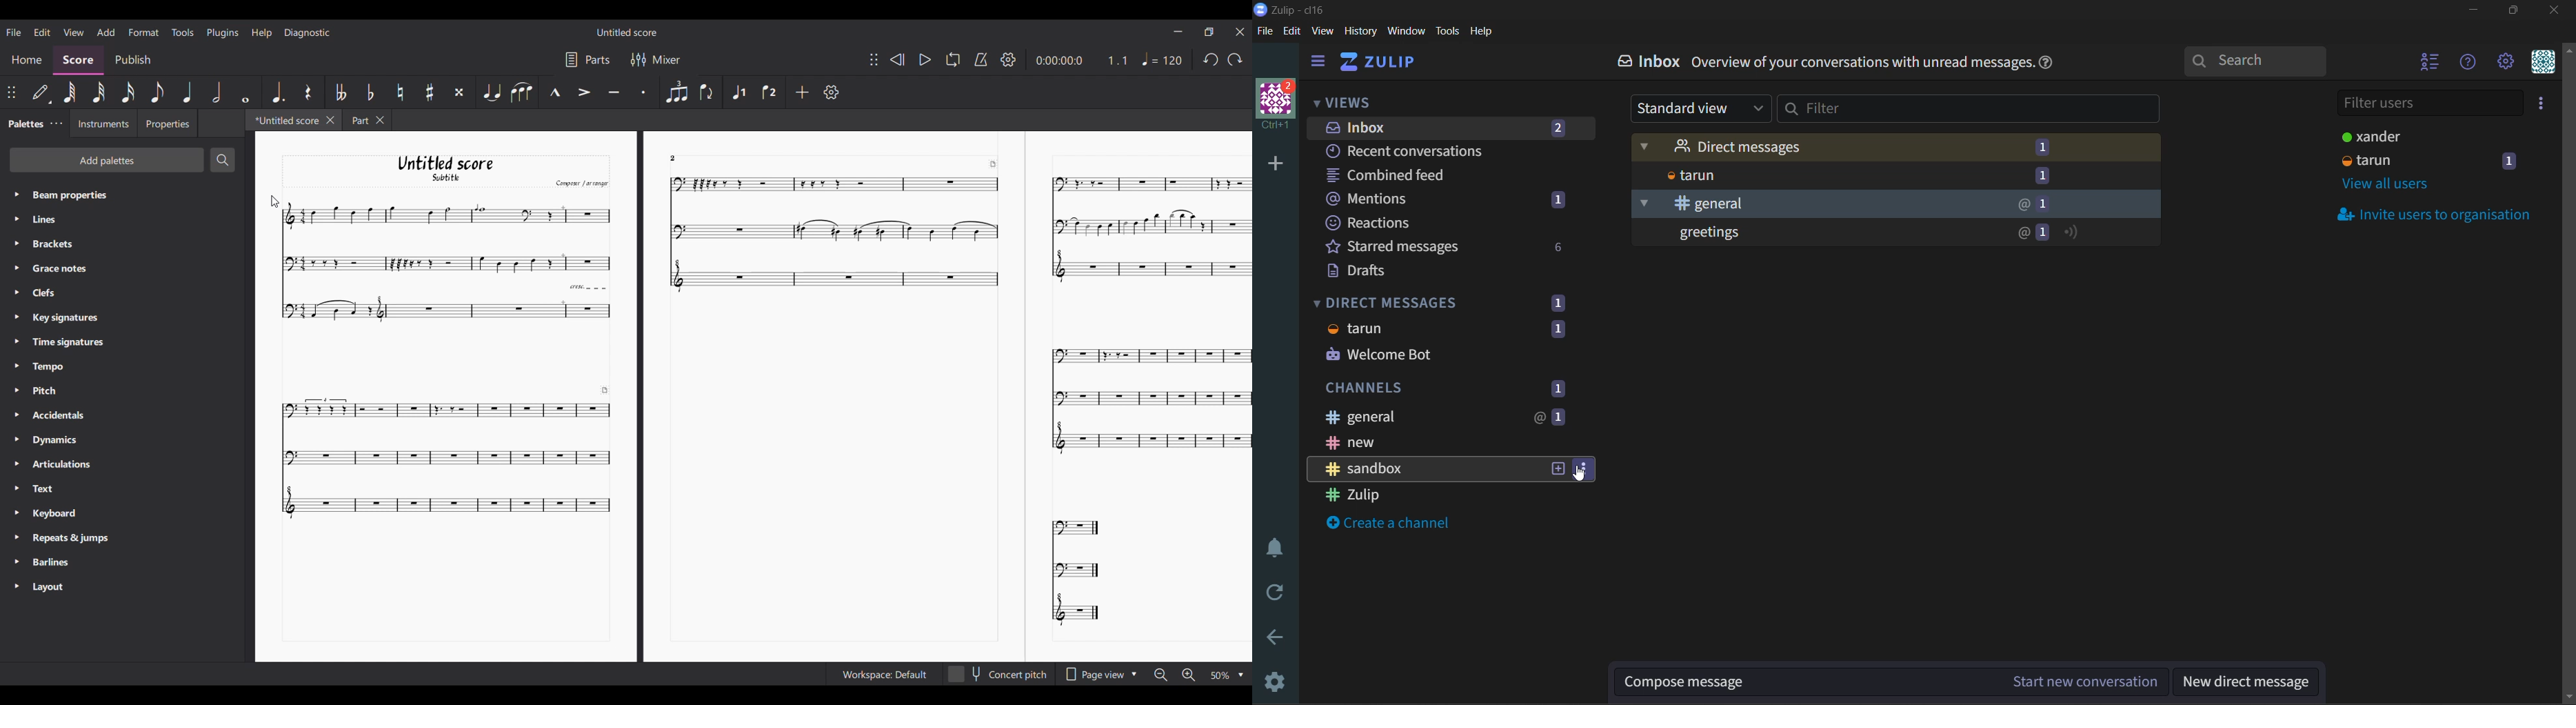  What do you see at coordinates (61, 488) in the screenshot?
I see `Text` at bounding box center [61, 488].